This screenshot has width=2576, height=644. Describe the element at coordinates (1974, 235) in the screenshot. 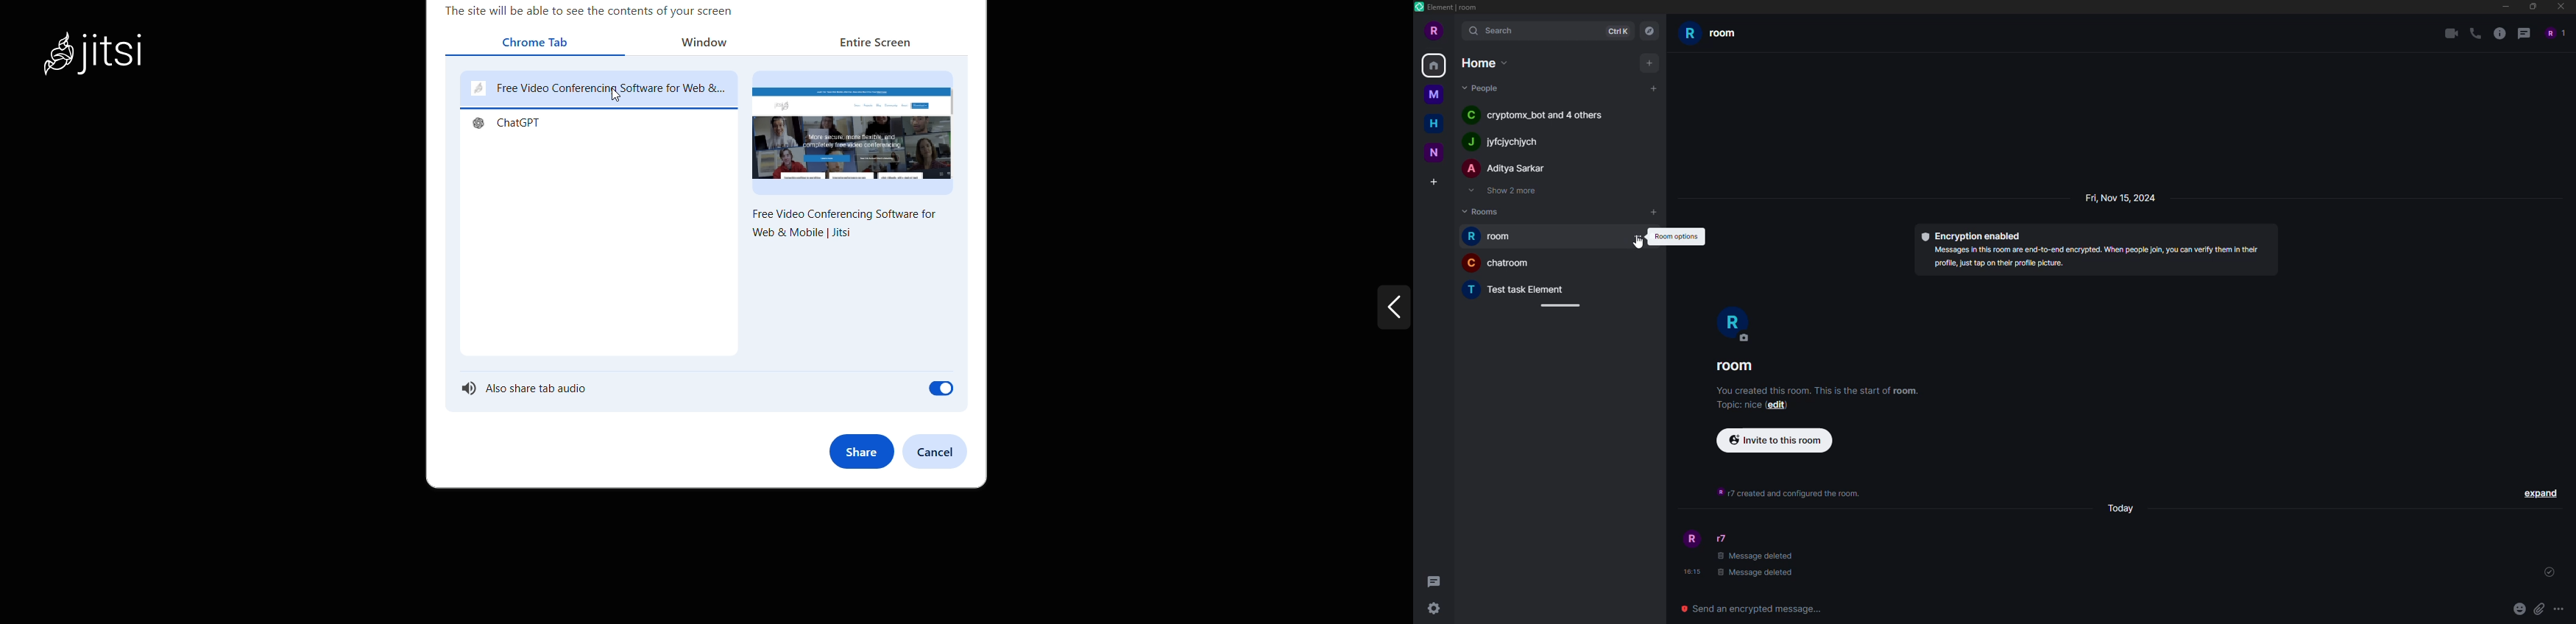

I see `encryption enabled` at that location.